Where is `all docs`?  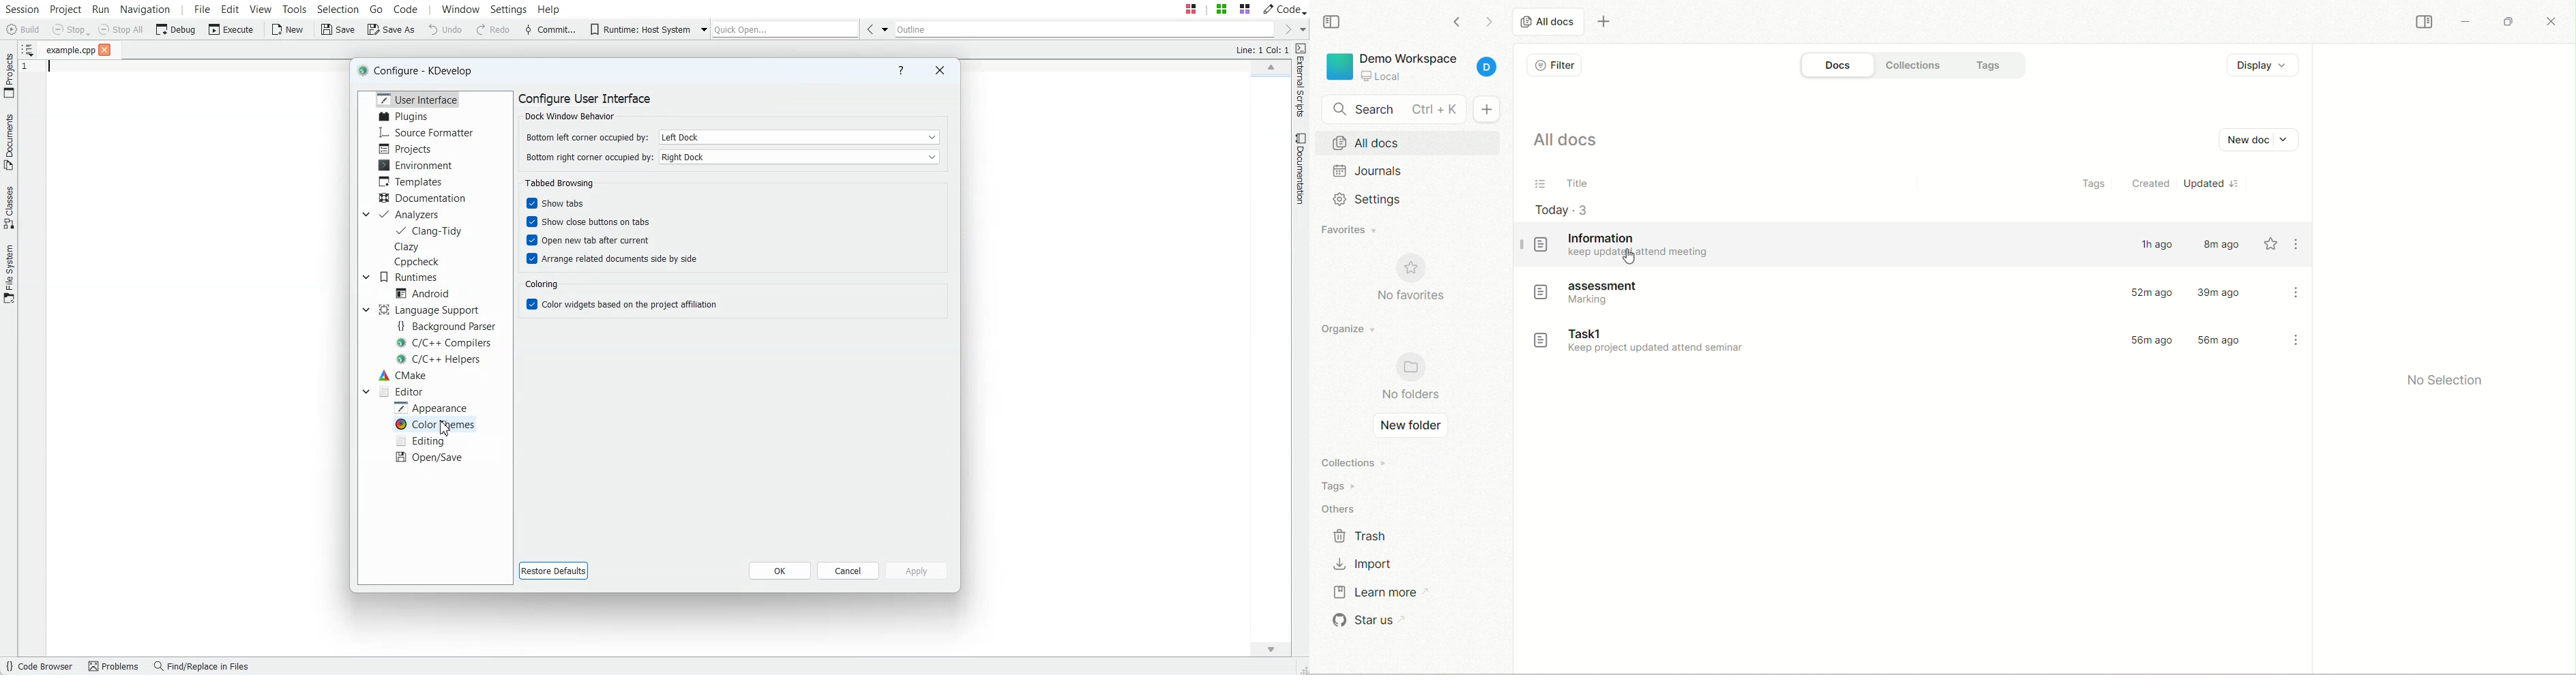 all docs is located at coordinates (1547, 22).